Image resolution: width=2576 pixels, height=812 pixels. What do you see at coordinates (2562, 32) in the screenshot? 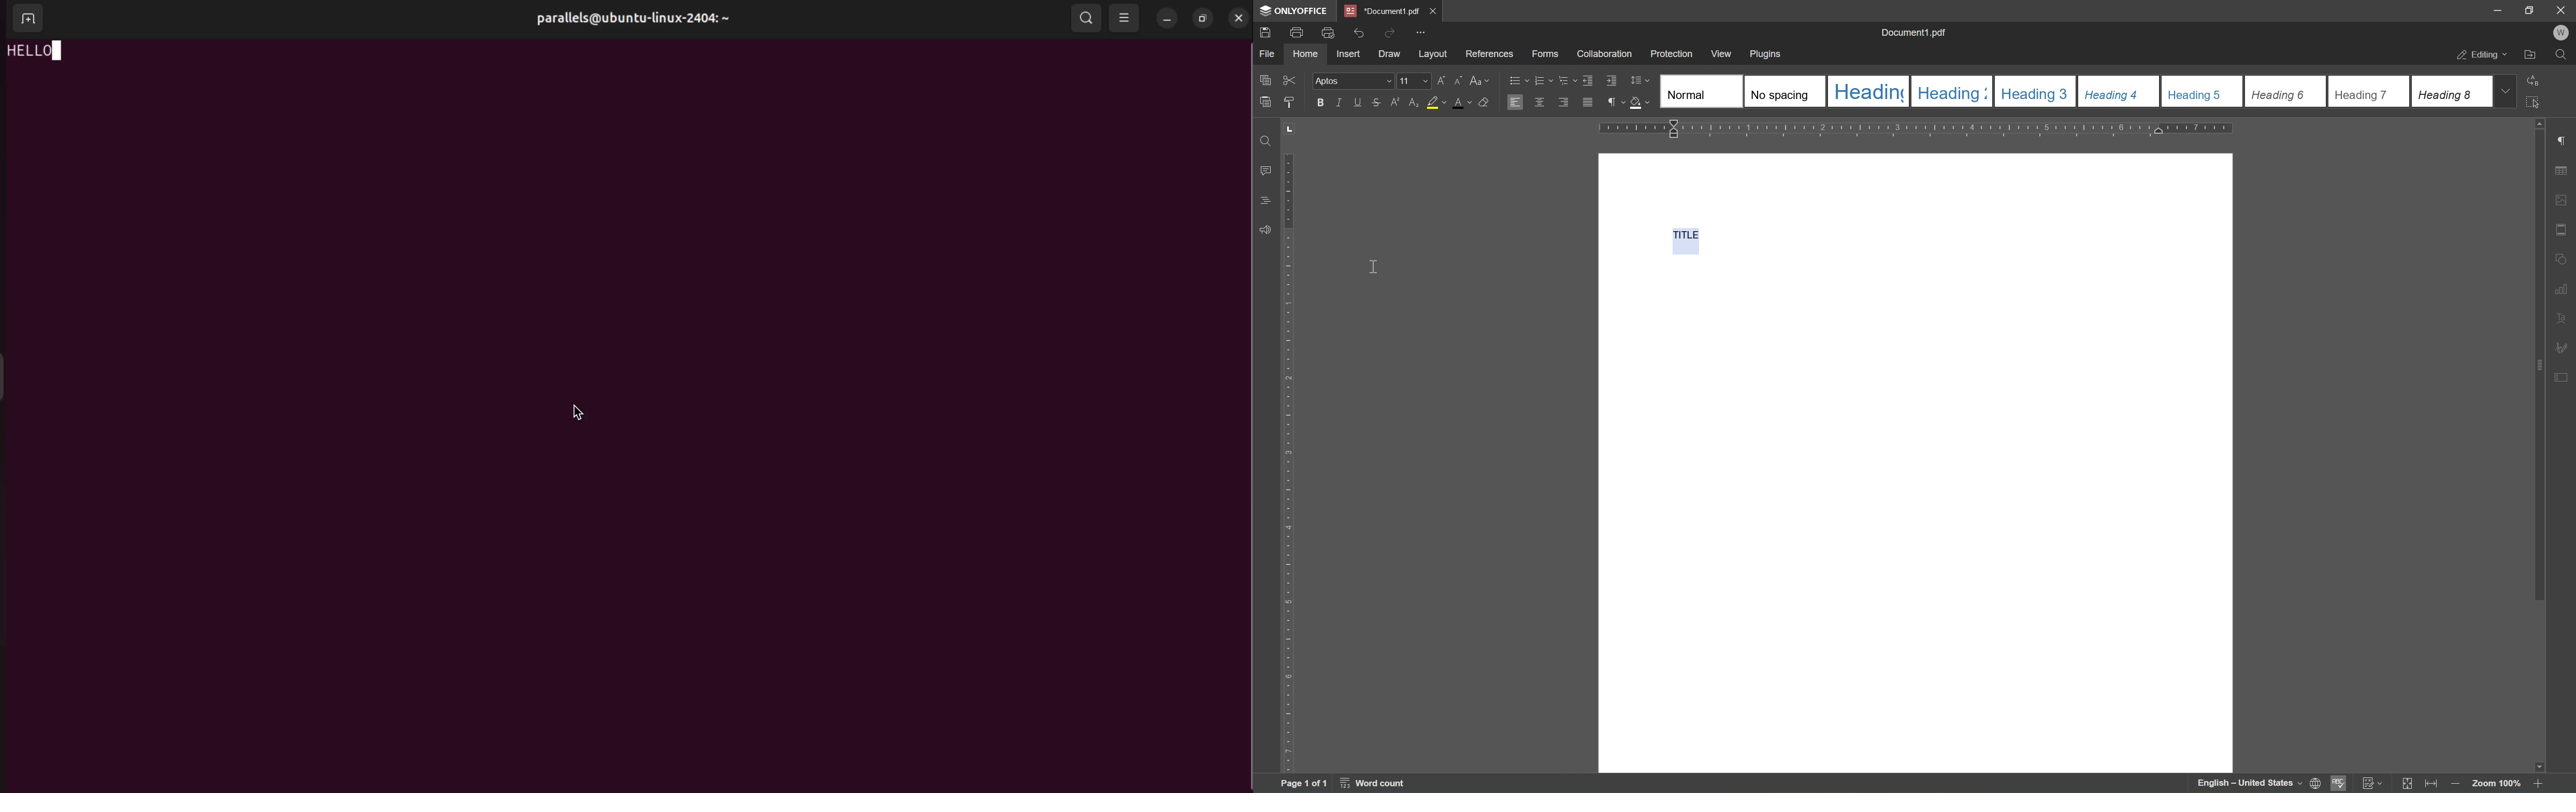
I see `w` at bounding box center [2562, 32].